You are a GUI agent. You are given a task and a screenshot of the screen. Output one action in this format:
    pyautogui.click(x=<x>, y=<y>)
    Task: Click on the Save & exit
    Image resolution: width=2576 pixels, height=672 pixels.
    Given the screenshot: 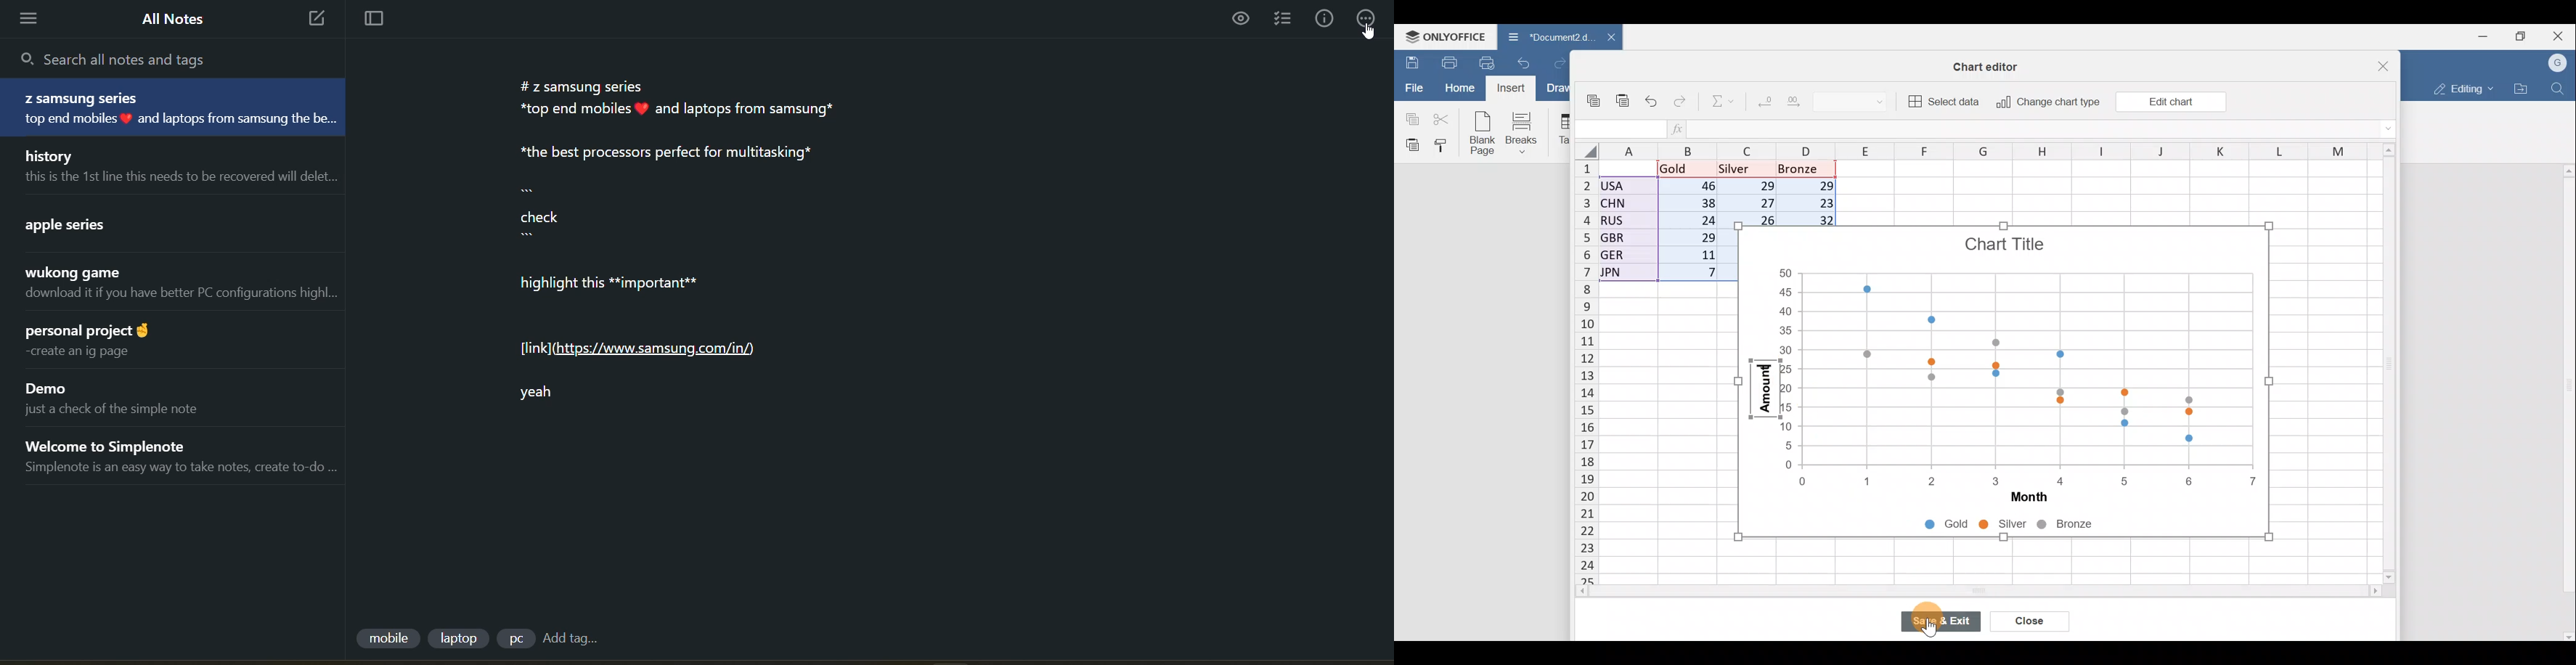 What is the action you would take?
    pyautogui.click(x=1941, y=622)
    